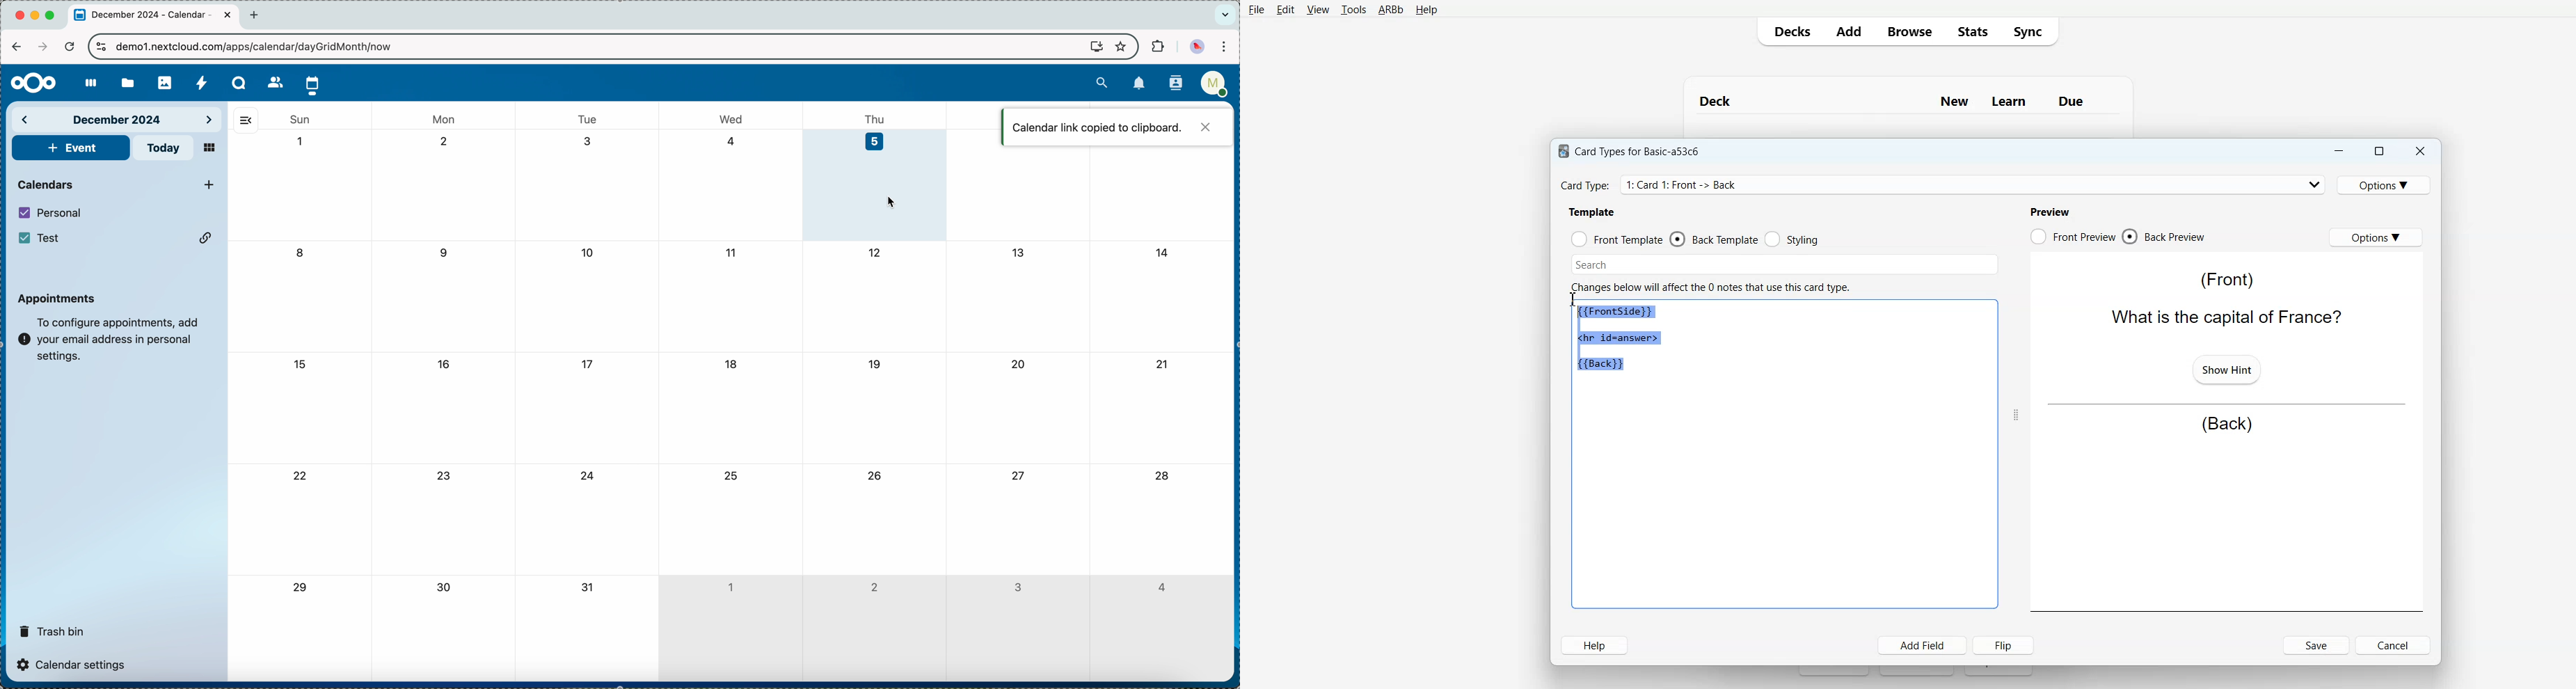 Image resolution: width=2576 pixels, height=700 pixels. Describe the element at coordinates (1018, 588) in the screenshot. I see `3` at that location.